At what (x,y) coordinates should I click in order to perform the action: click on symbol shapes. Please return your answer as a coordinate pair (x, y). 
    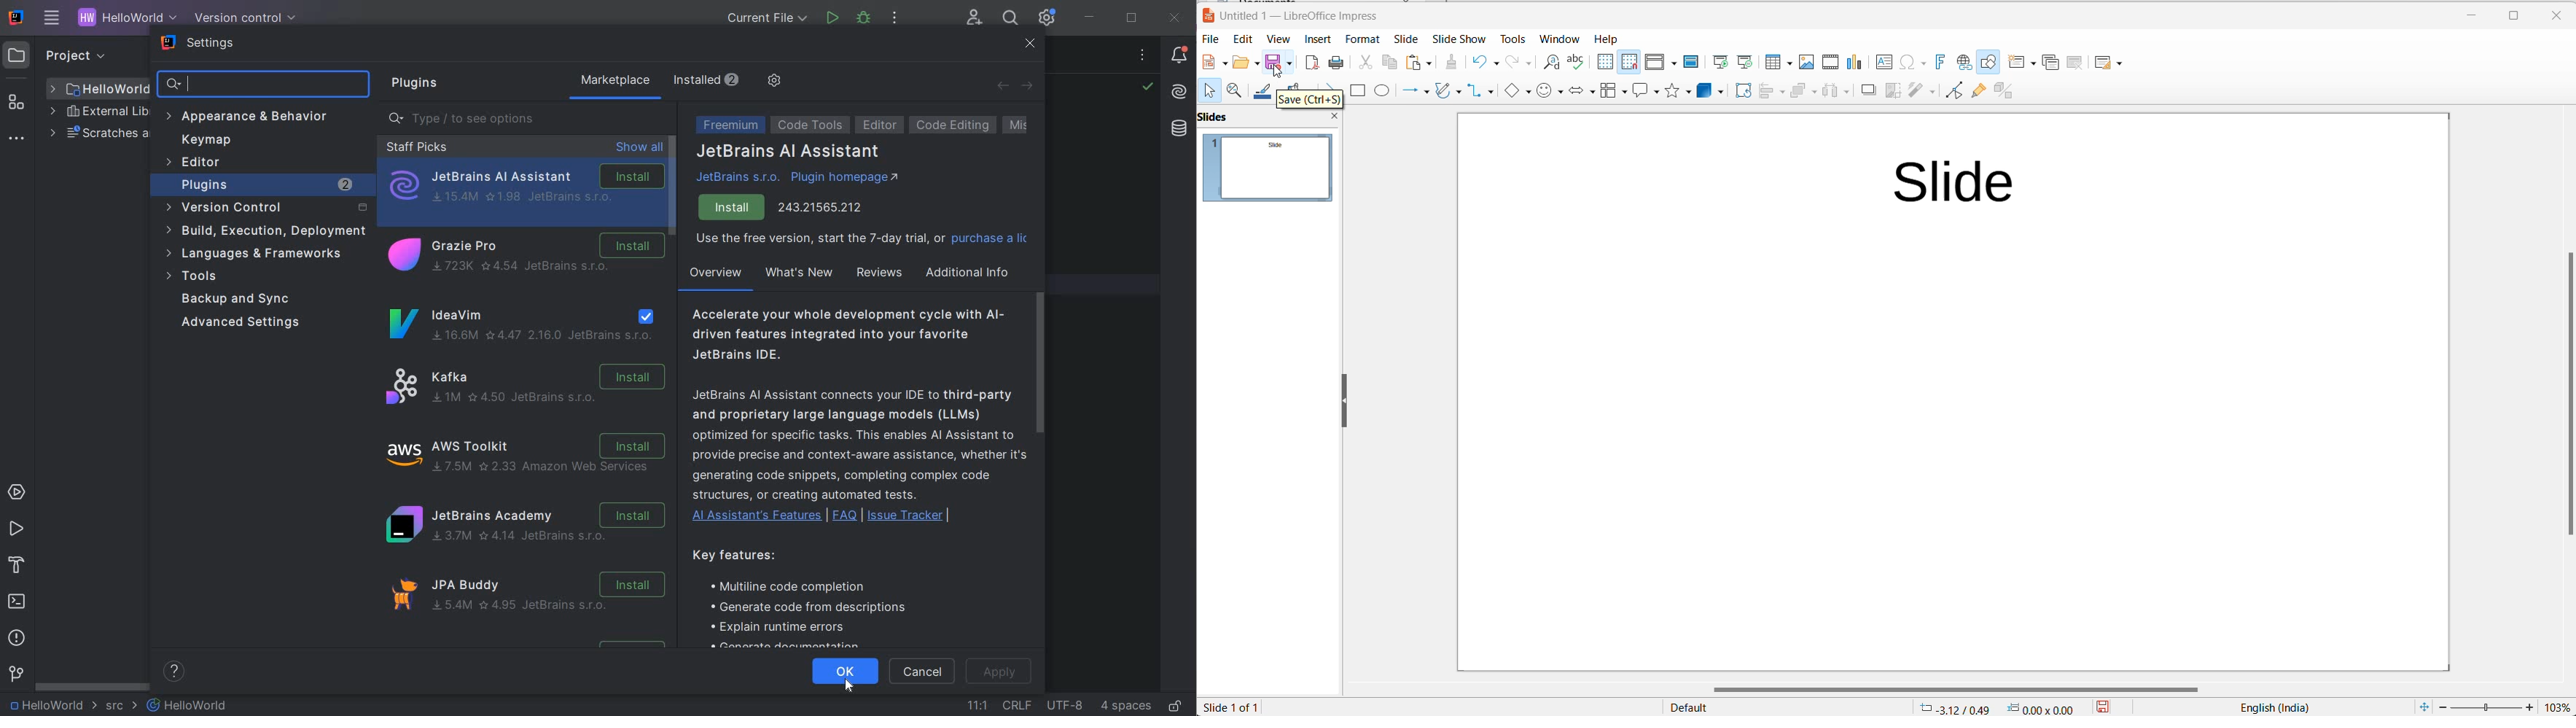
    Looking at the image, I should click on (1550, 92).